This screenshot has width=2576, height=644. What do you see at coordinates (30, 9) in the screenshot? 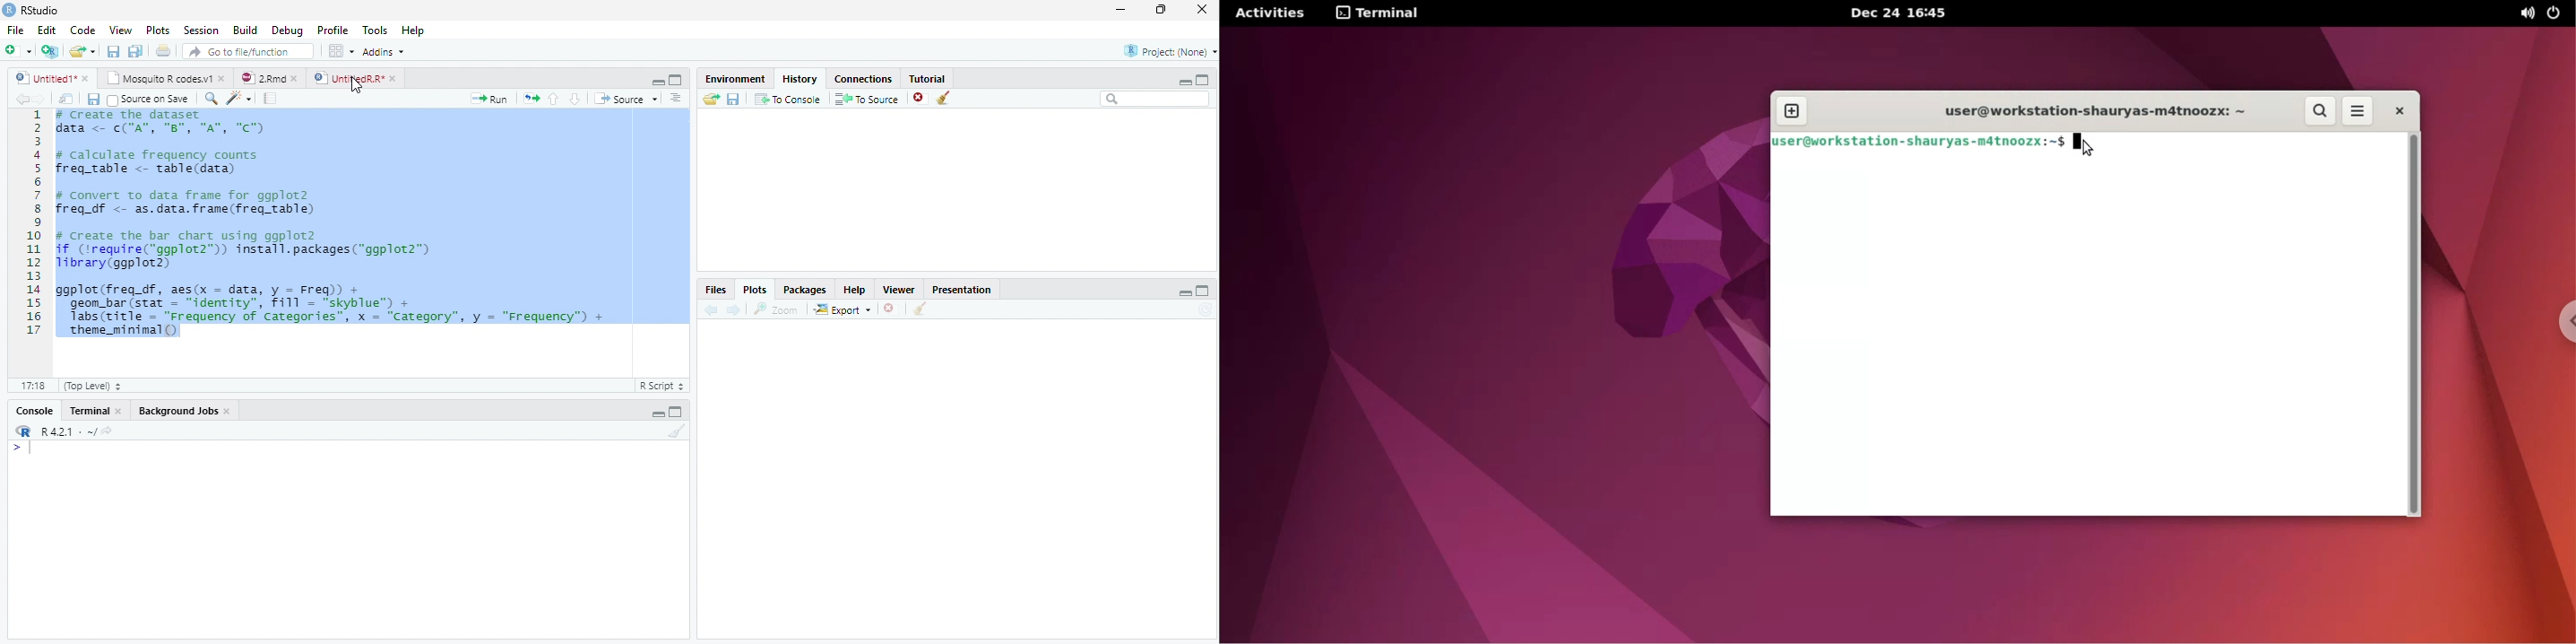
I see `Rstudio` at bounding box center [30, 9].